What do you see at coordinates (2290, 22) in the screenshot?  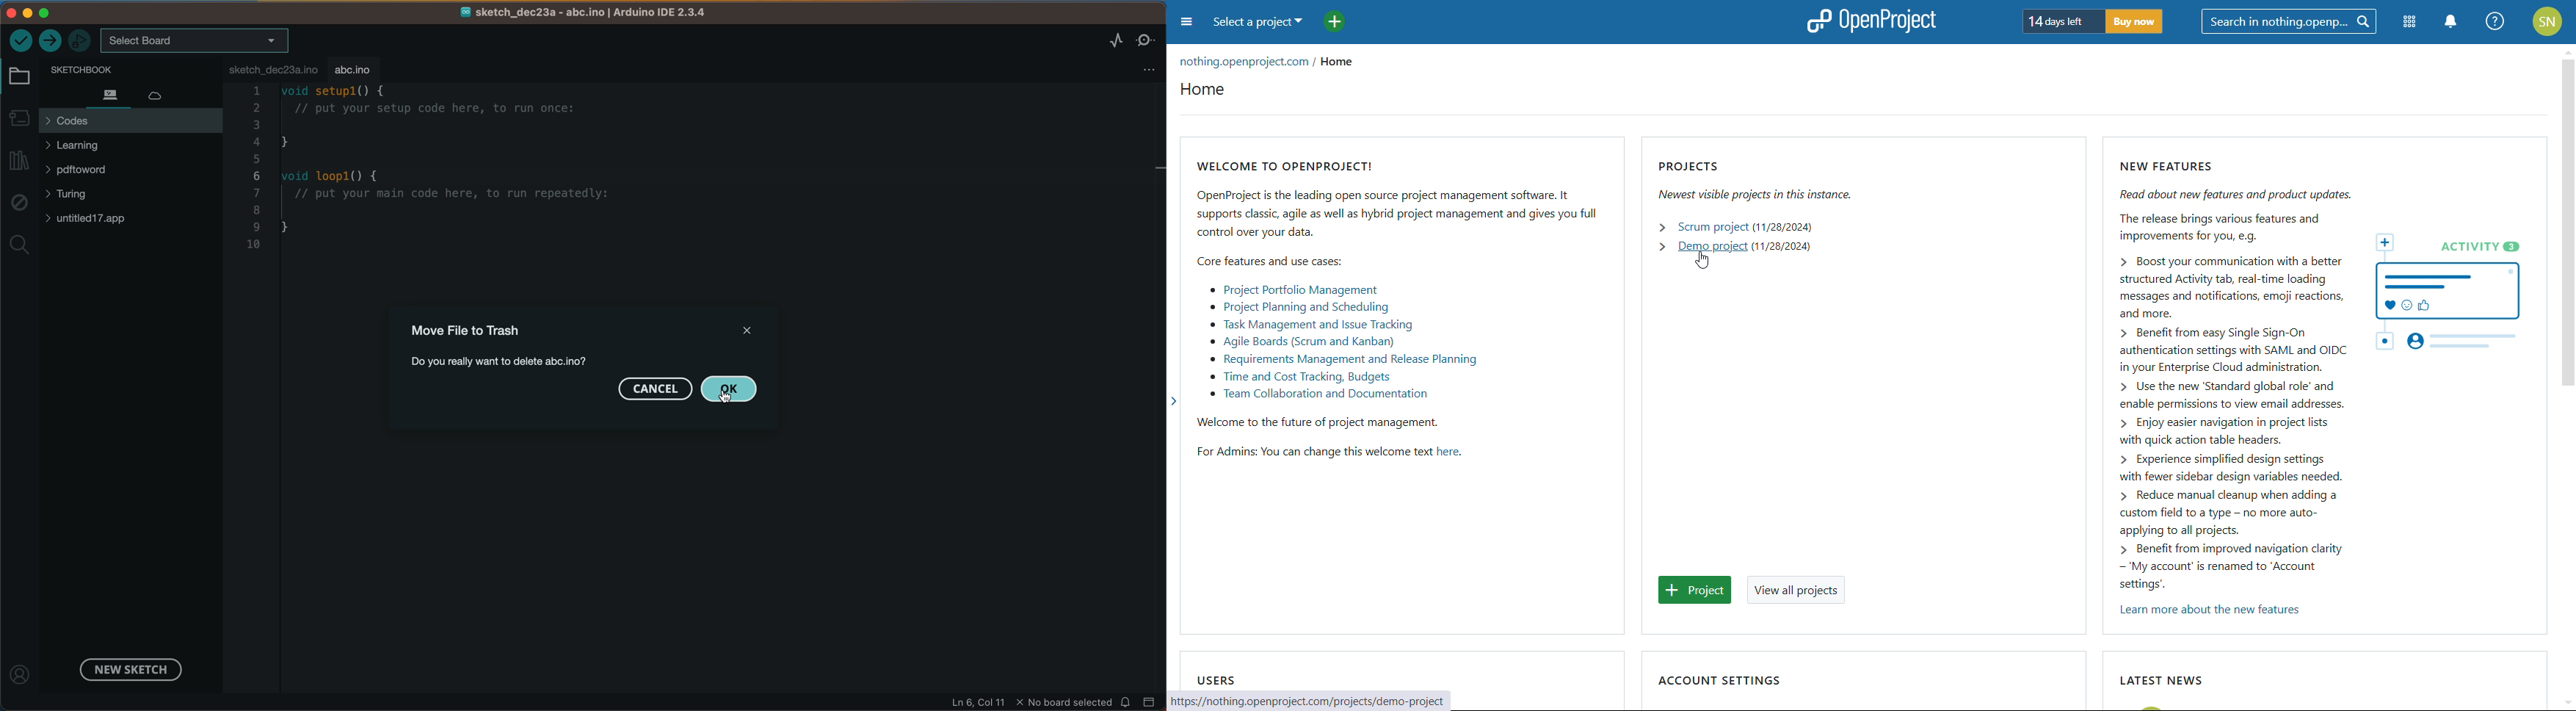 I see `search` at bounding box center [2290, 22].